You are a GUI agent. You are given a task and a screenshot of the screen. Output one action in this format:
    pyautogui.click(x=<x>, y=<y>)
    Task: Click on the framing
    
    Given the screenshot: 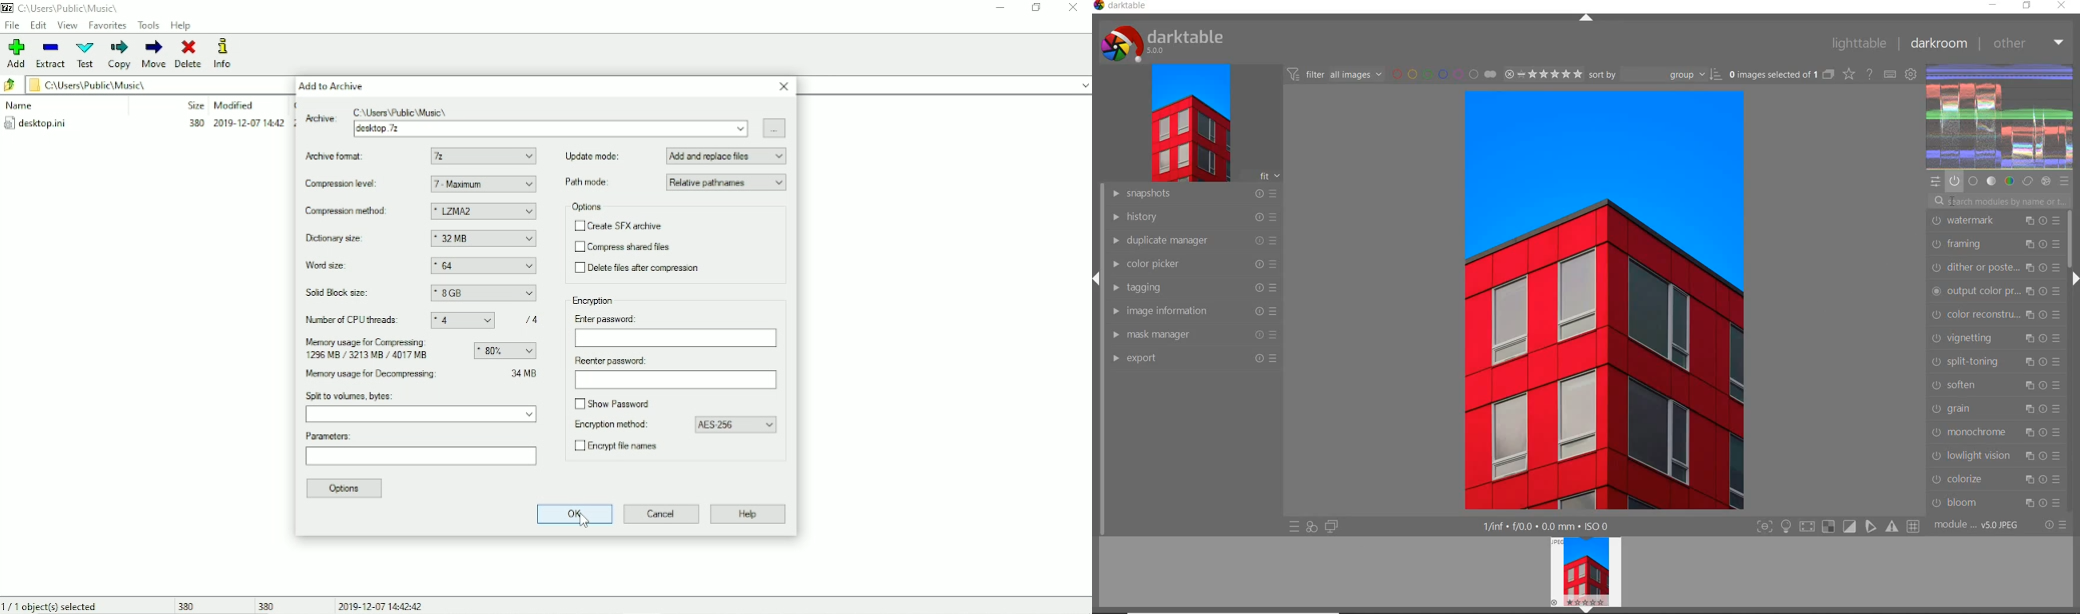 What is the action you would take?
    pyautogui.click(x=1995, y=243)
    